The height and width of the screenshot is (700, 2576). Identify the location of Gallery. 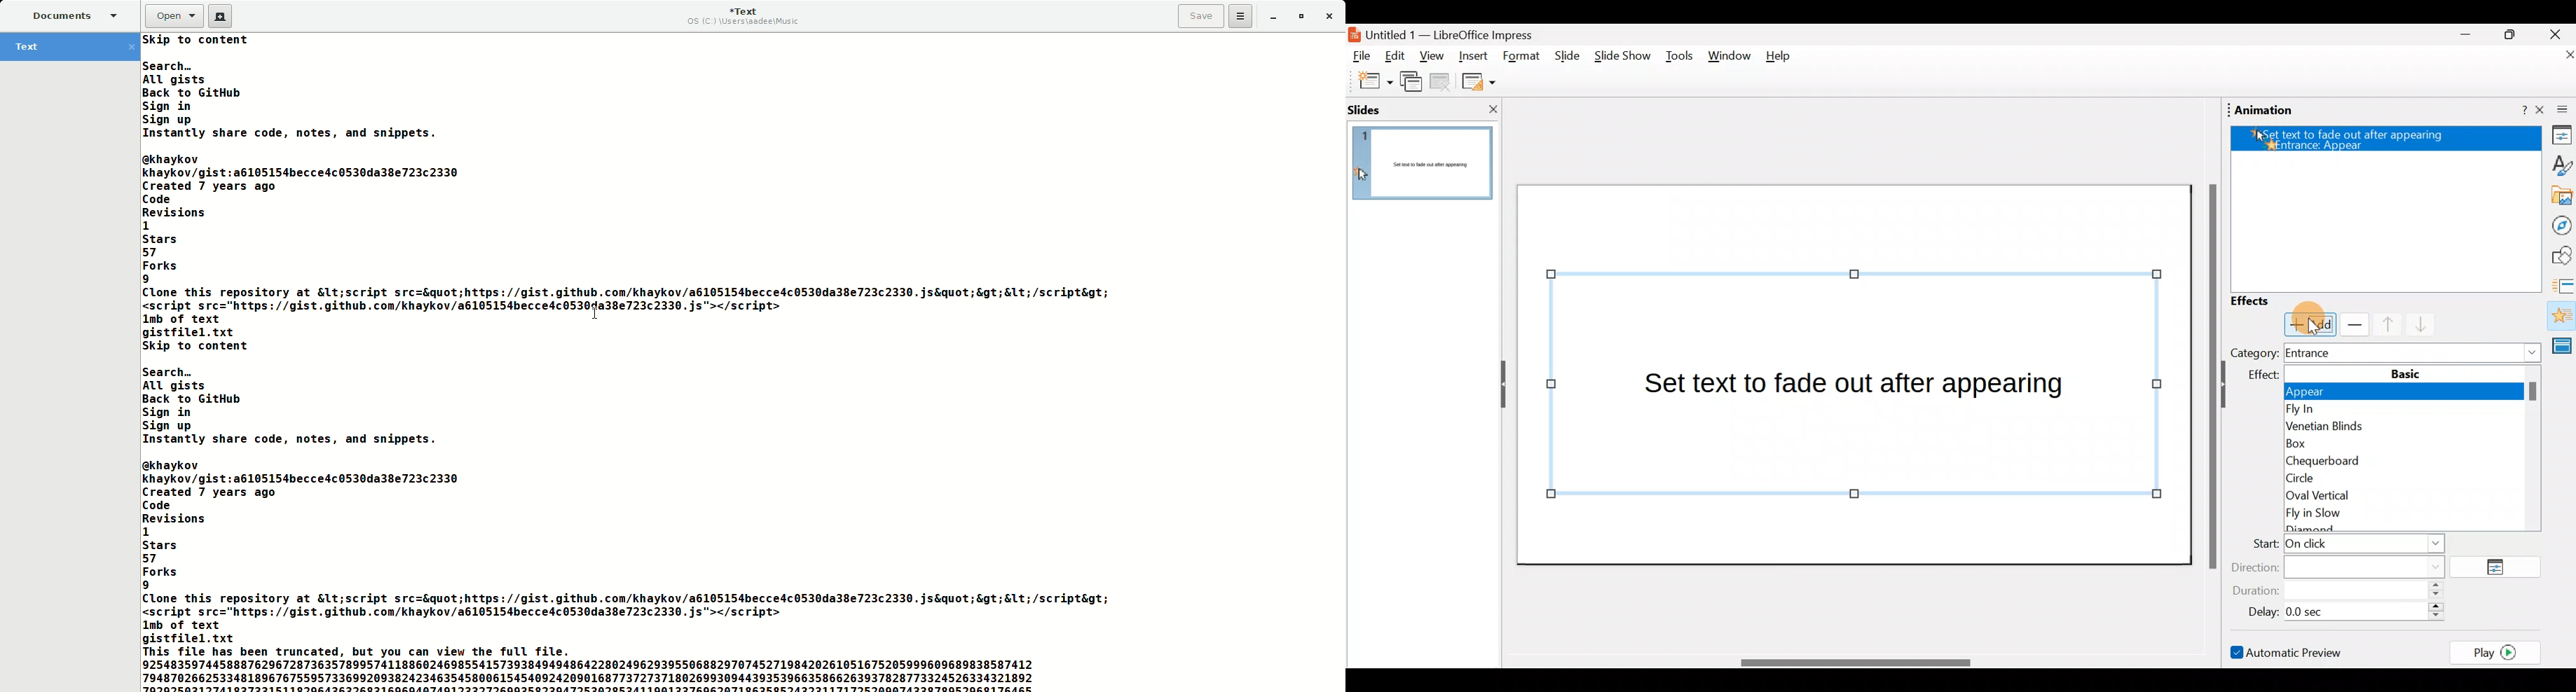
(2560, 196).